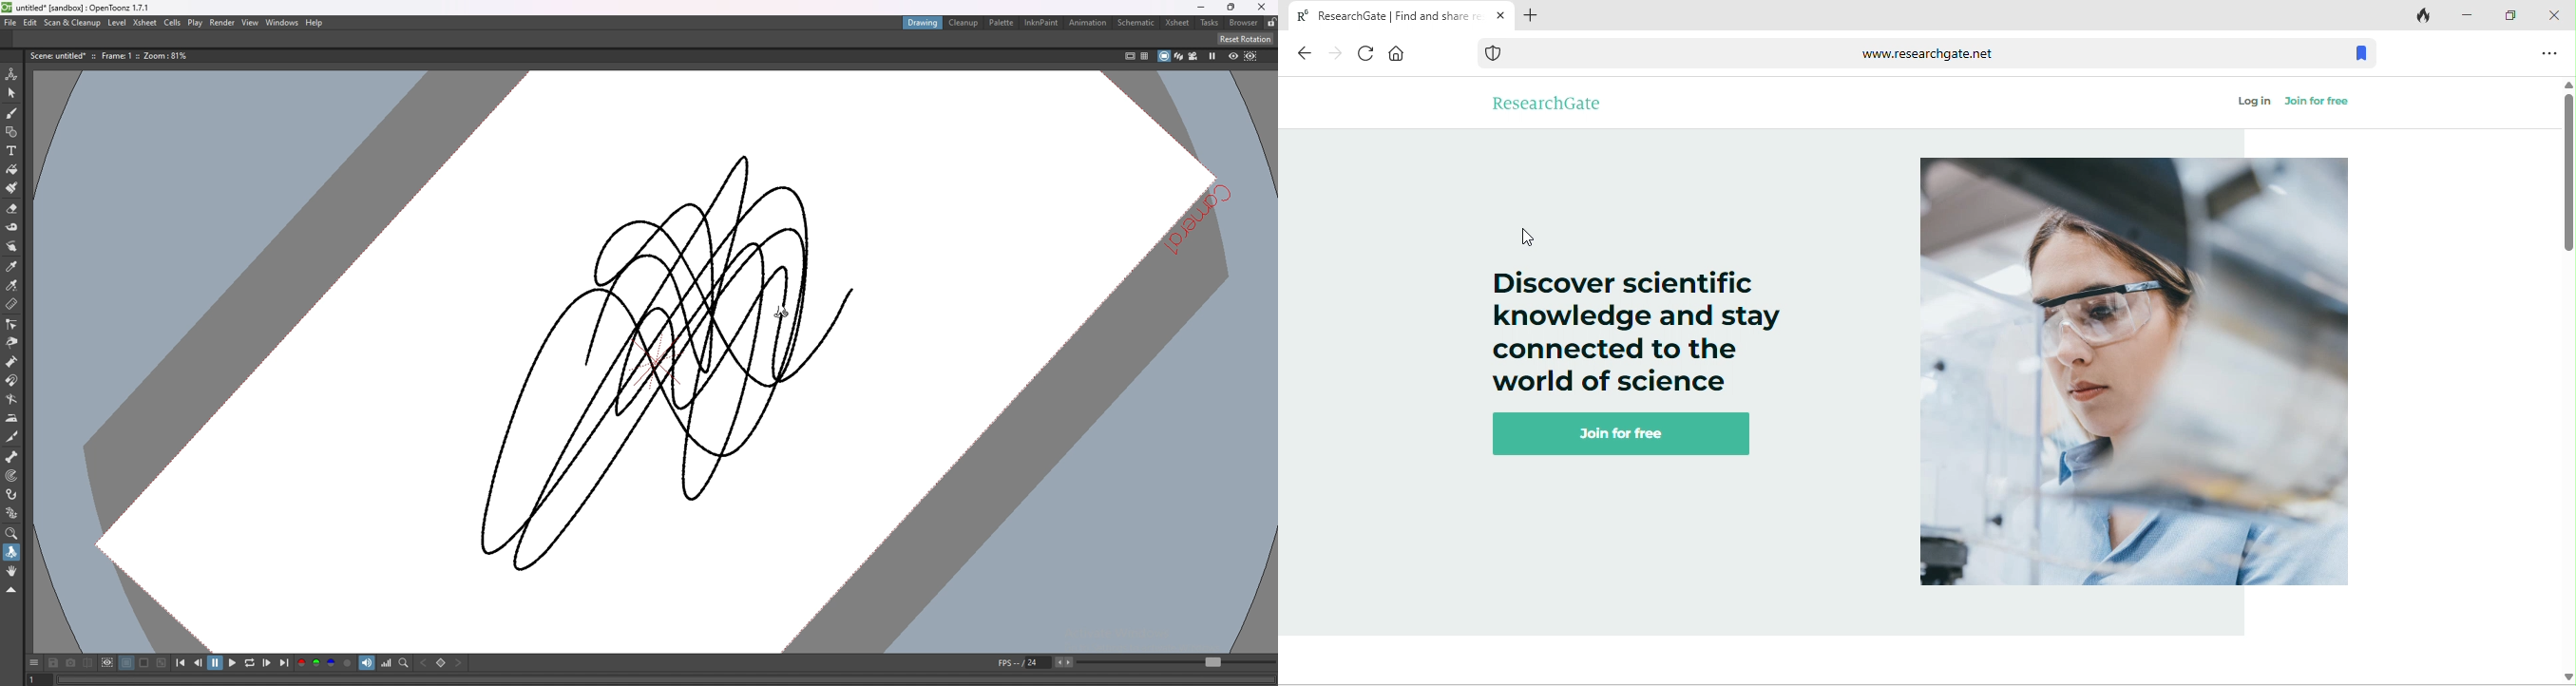 The height and width of the screenshot is (700, 2576). What do you see at coordinates (1232, 7) in the screenshot?
I see `resize` at bounding box center [1232, 7].